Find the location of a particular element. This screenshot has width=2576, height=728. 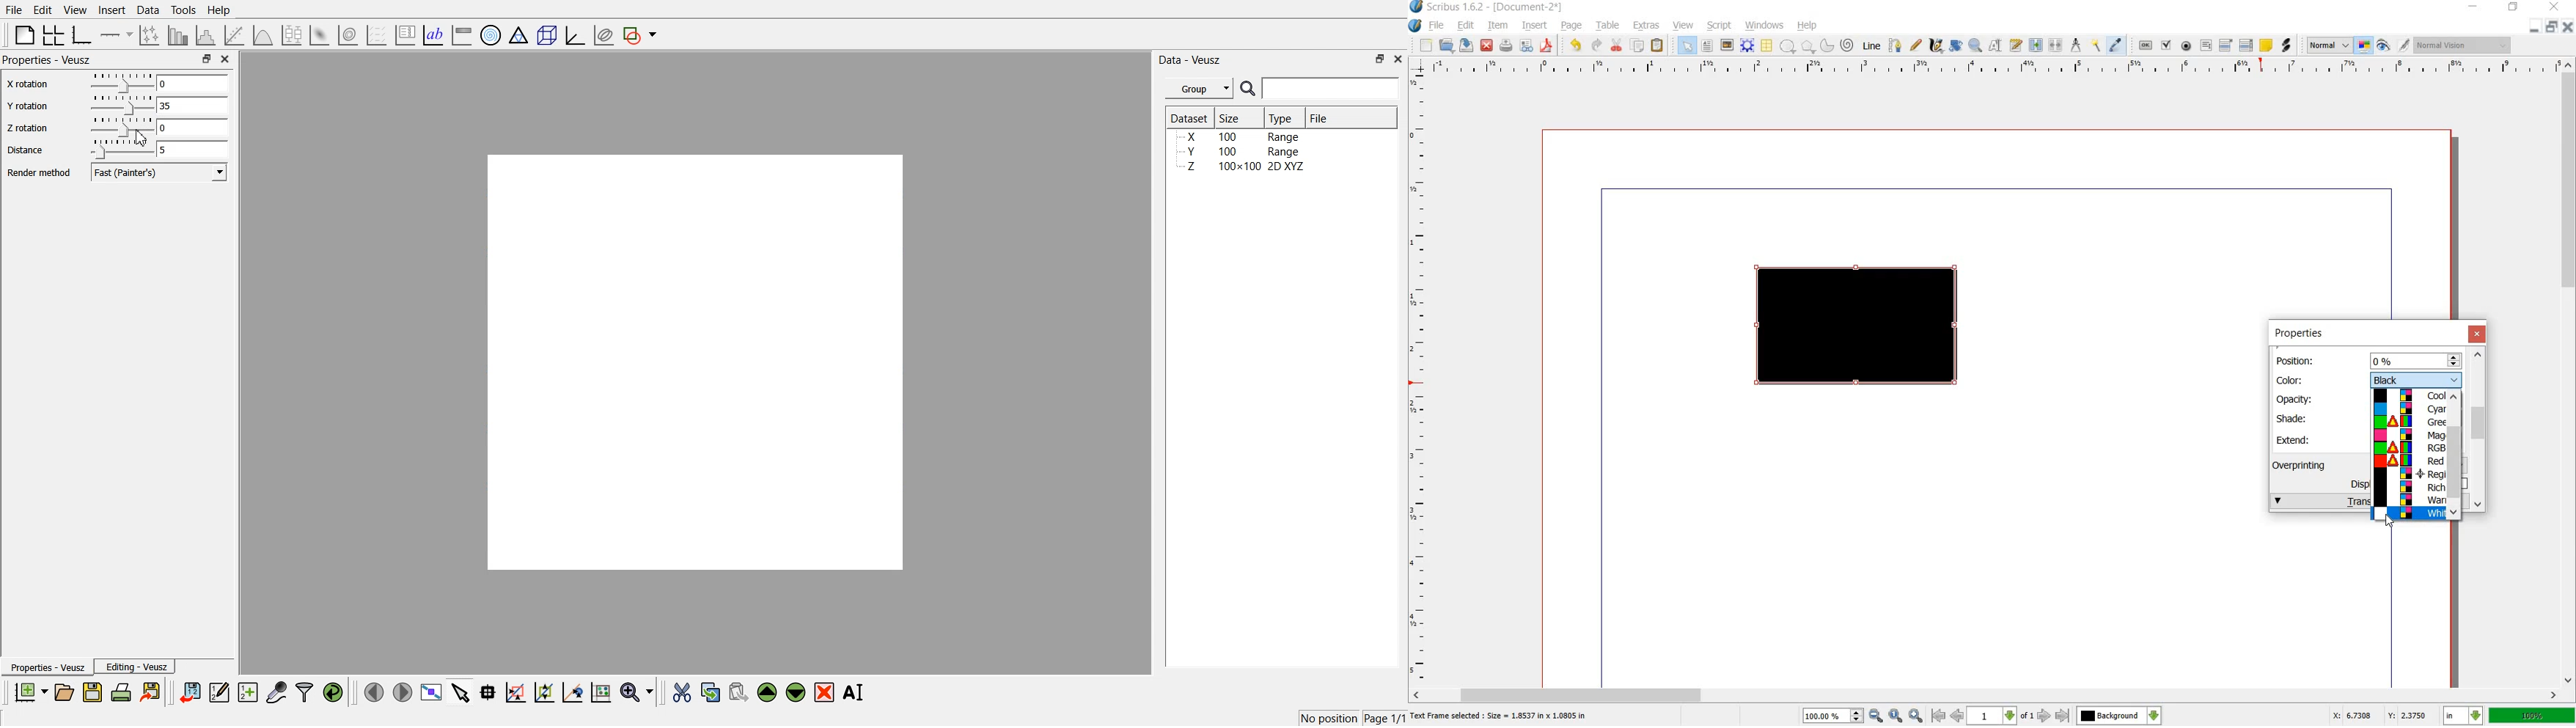

shade is located at coordinates (2297, 418).